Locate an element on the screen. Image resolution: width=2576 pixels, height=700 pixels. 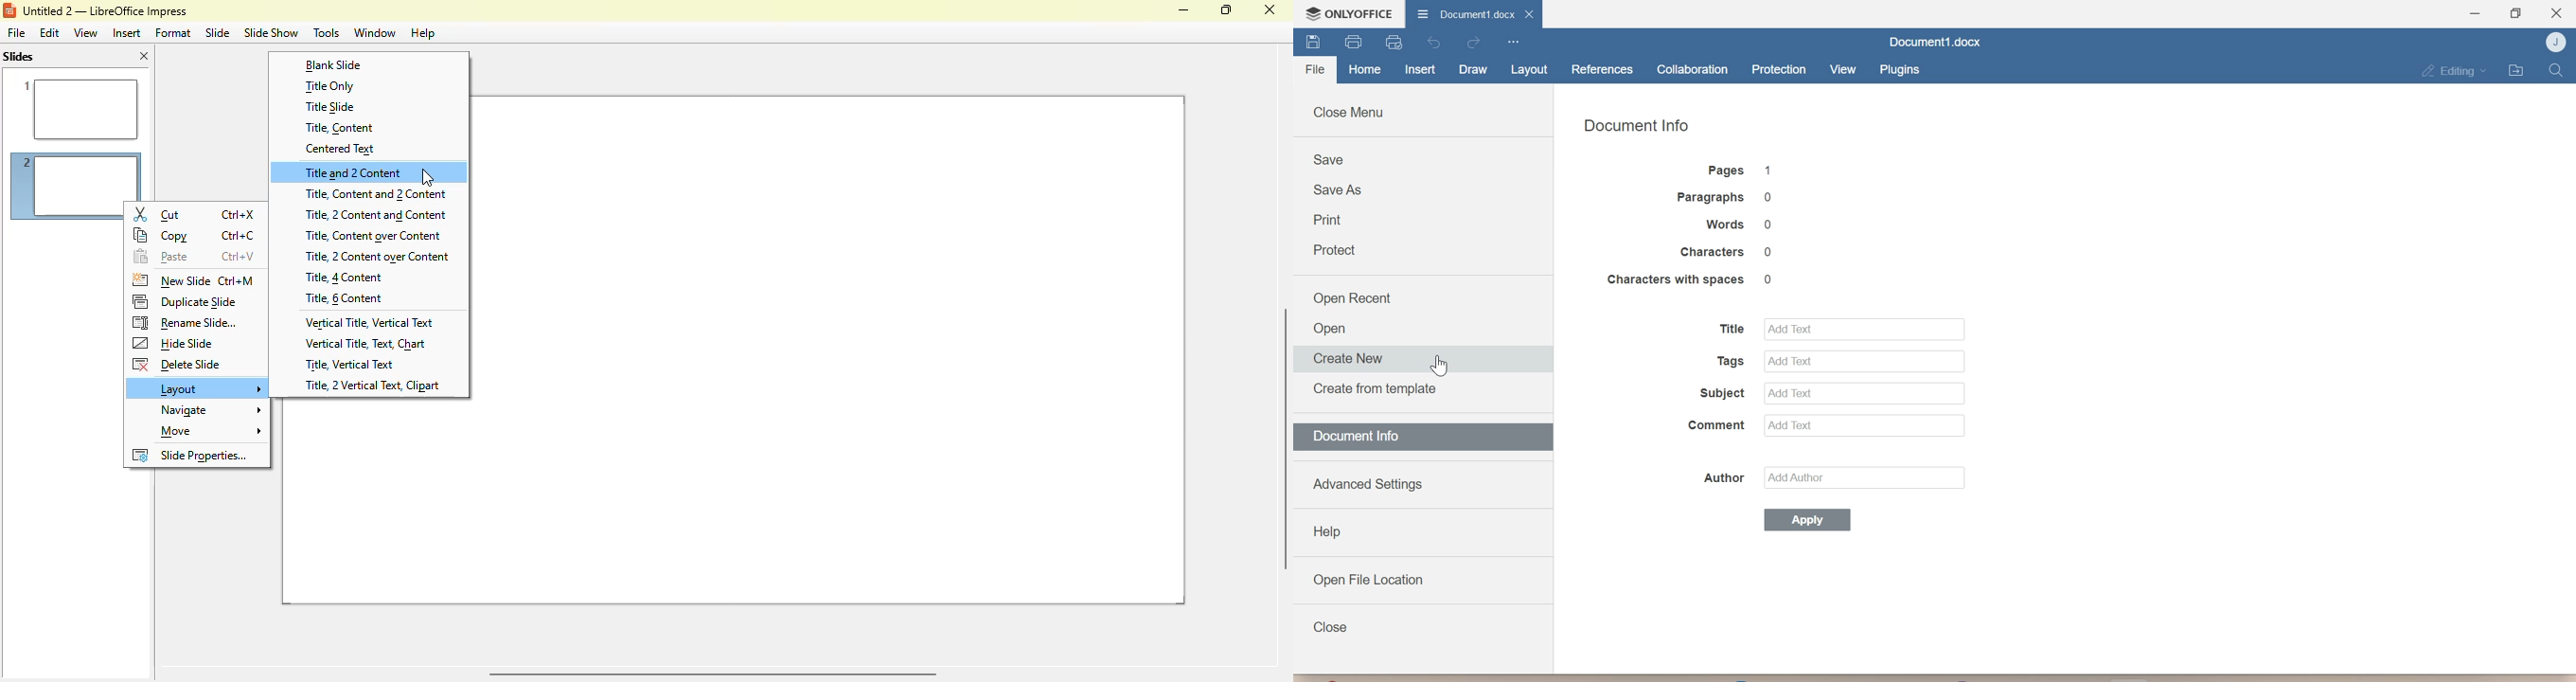
centered text is located at coordinates (339, 149).